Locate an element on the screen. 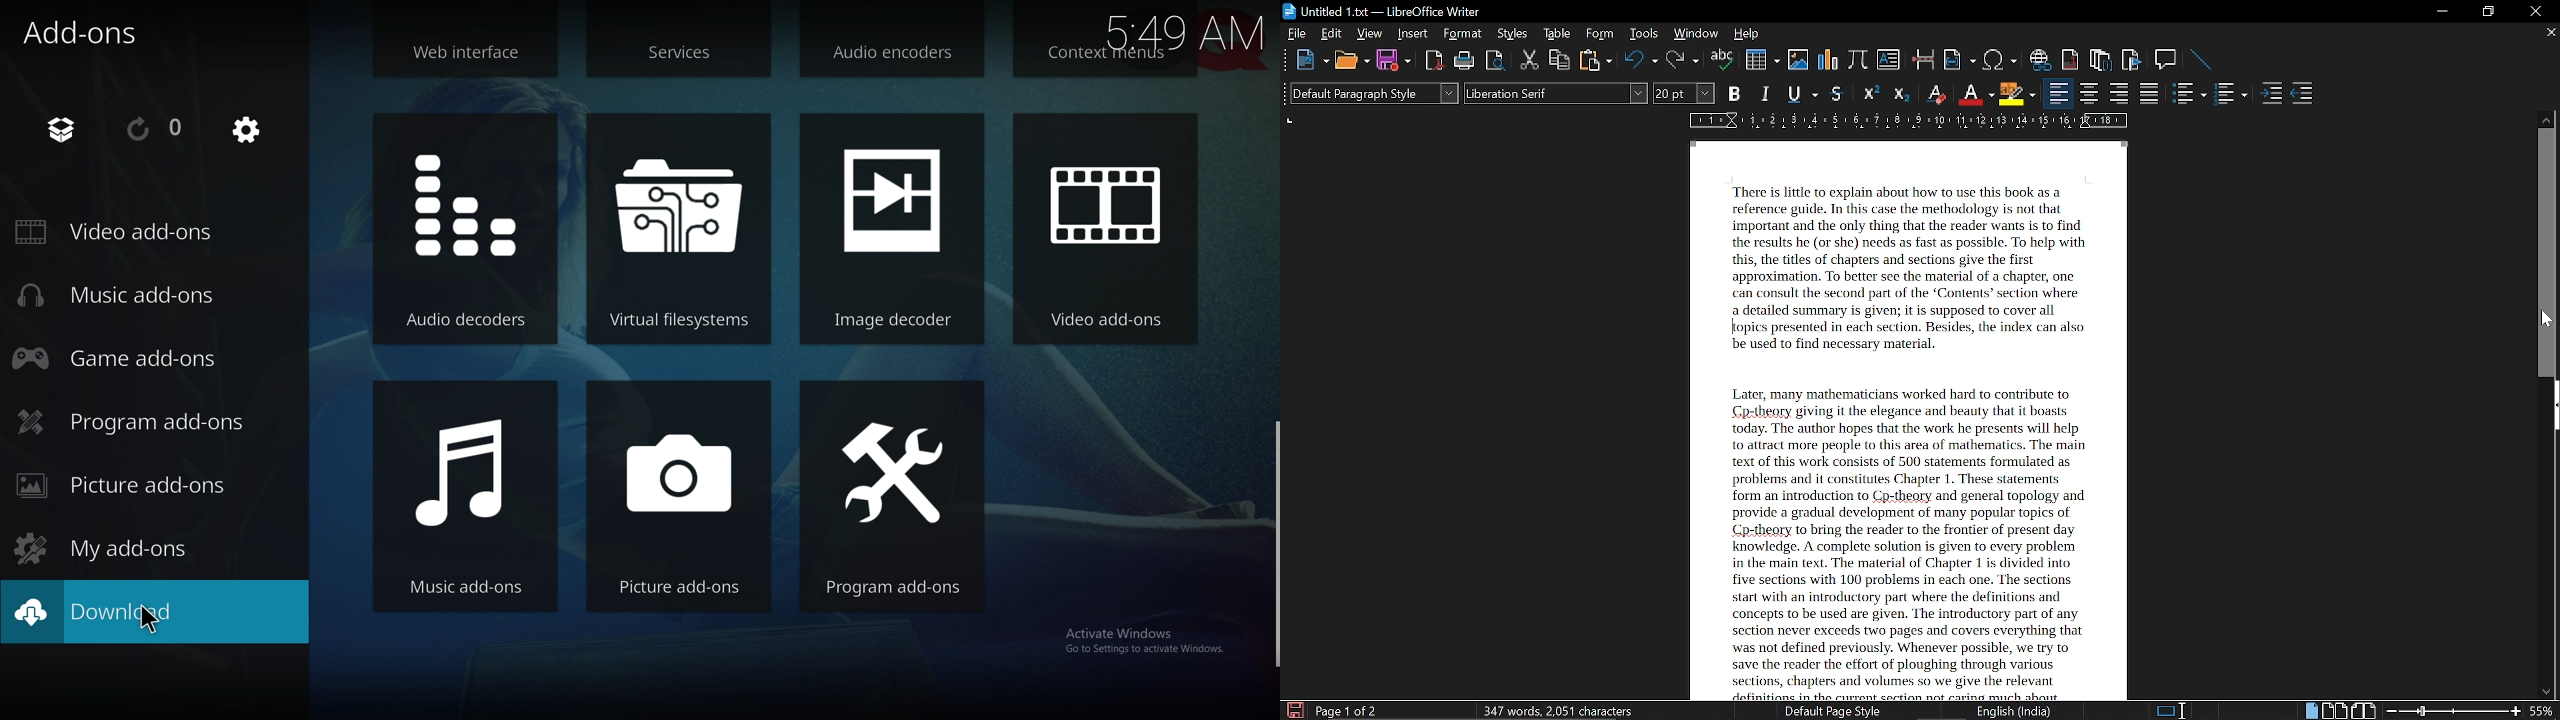 The height and width of the screenshot is (728, 2576). cursor is located at coordinates (151, 621).